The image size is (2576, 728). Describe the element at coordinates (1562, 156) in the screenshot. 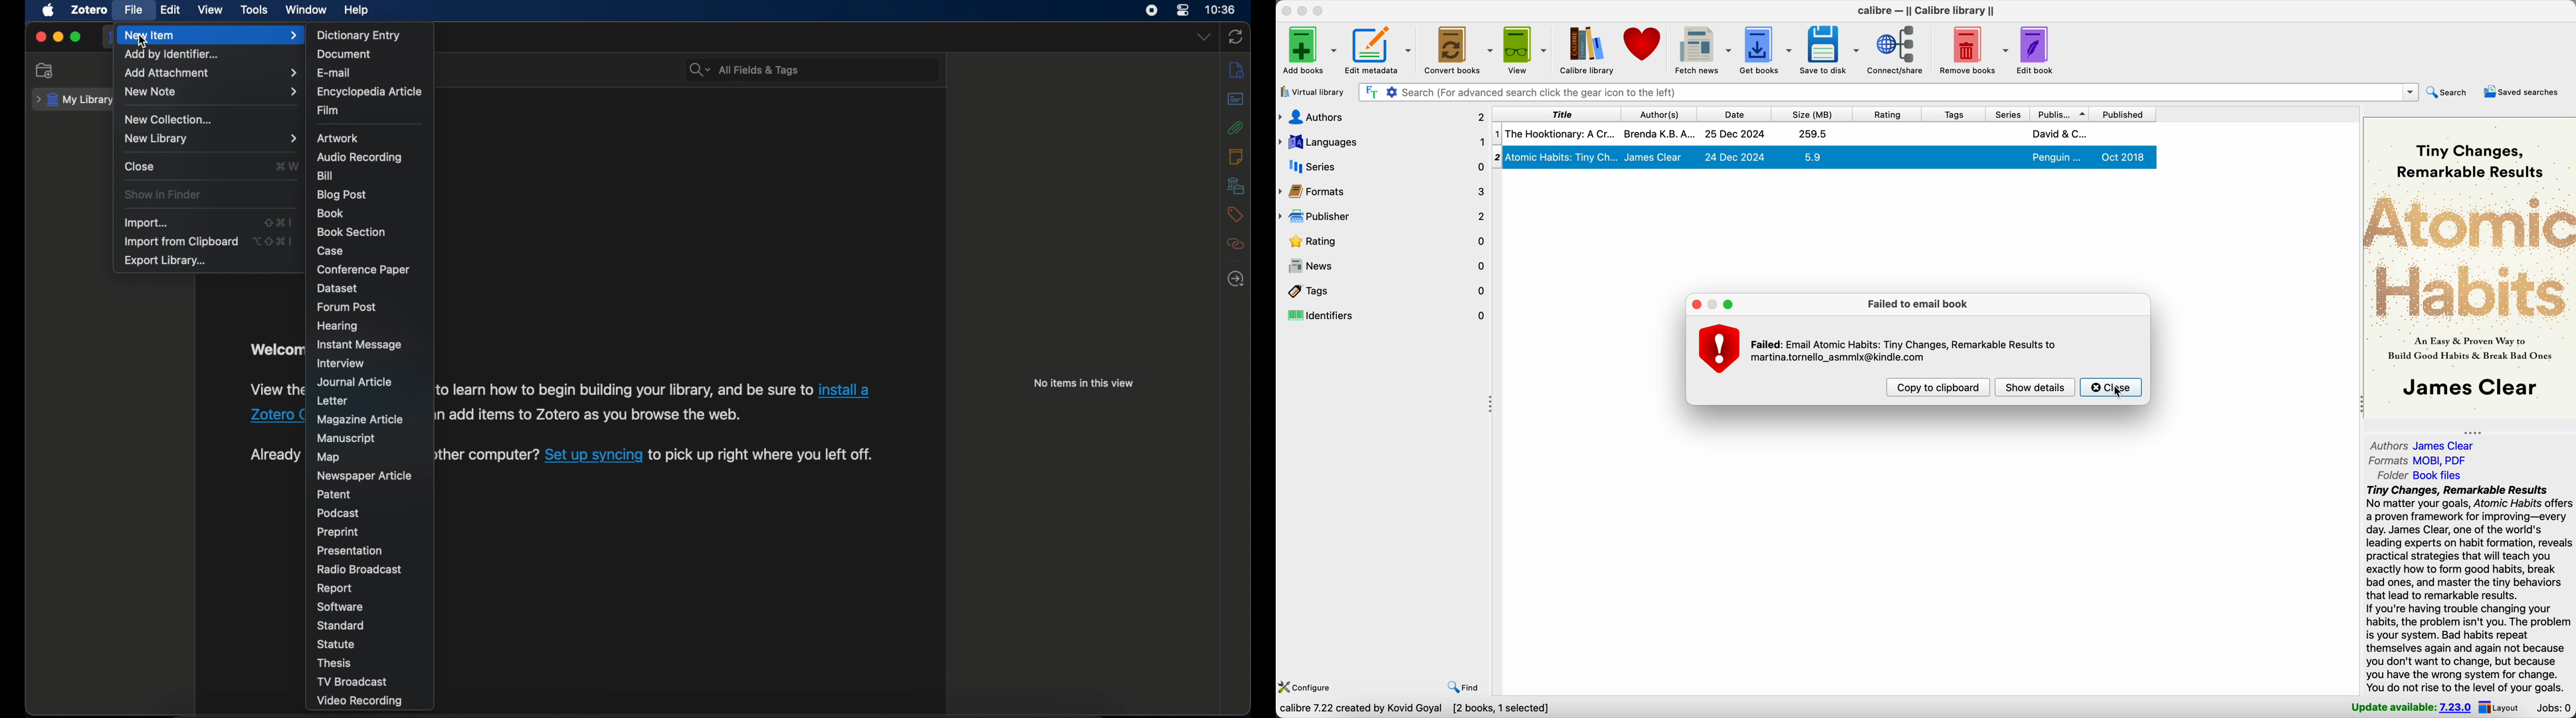

I see `2| Atomic Habits: Tiny Ch...` at that location.